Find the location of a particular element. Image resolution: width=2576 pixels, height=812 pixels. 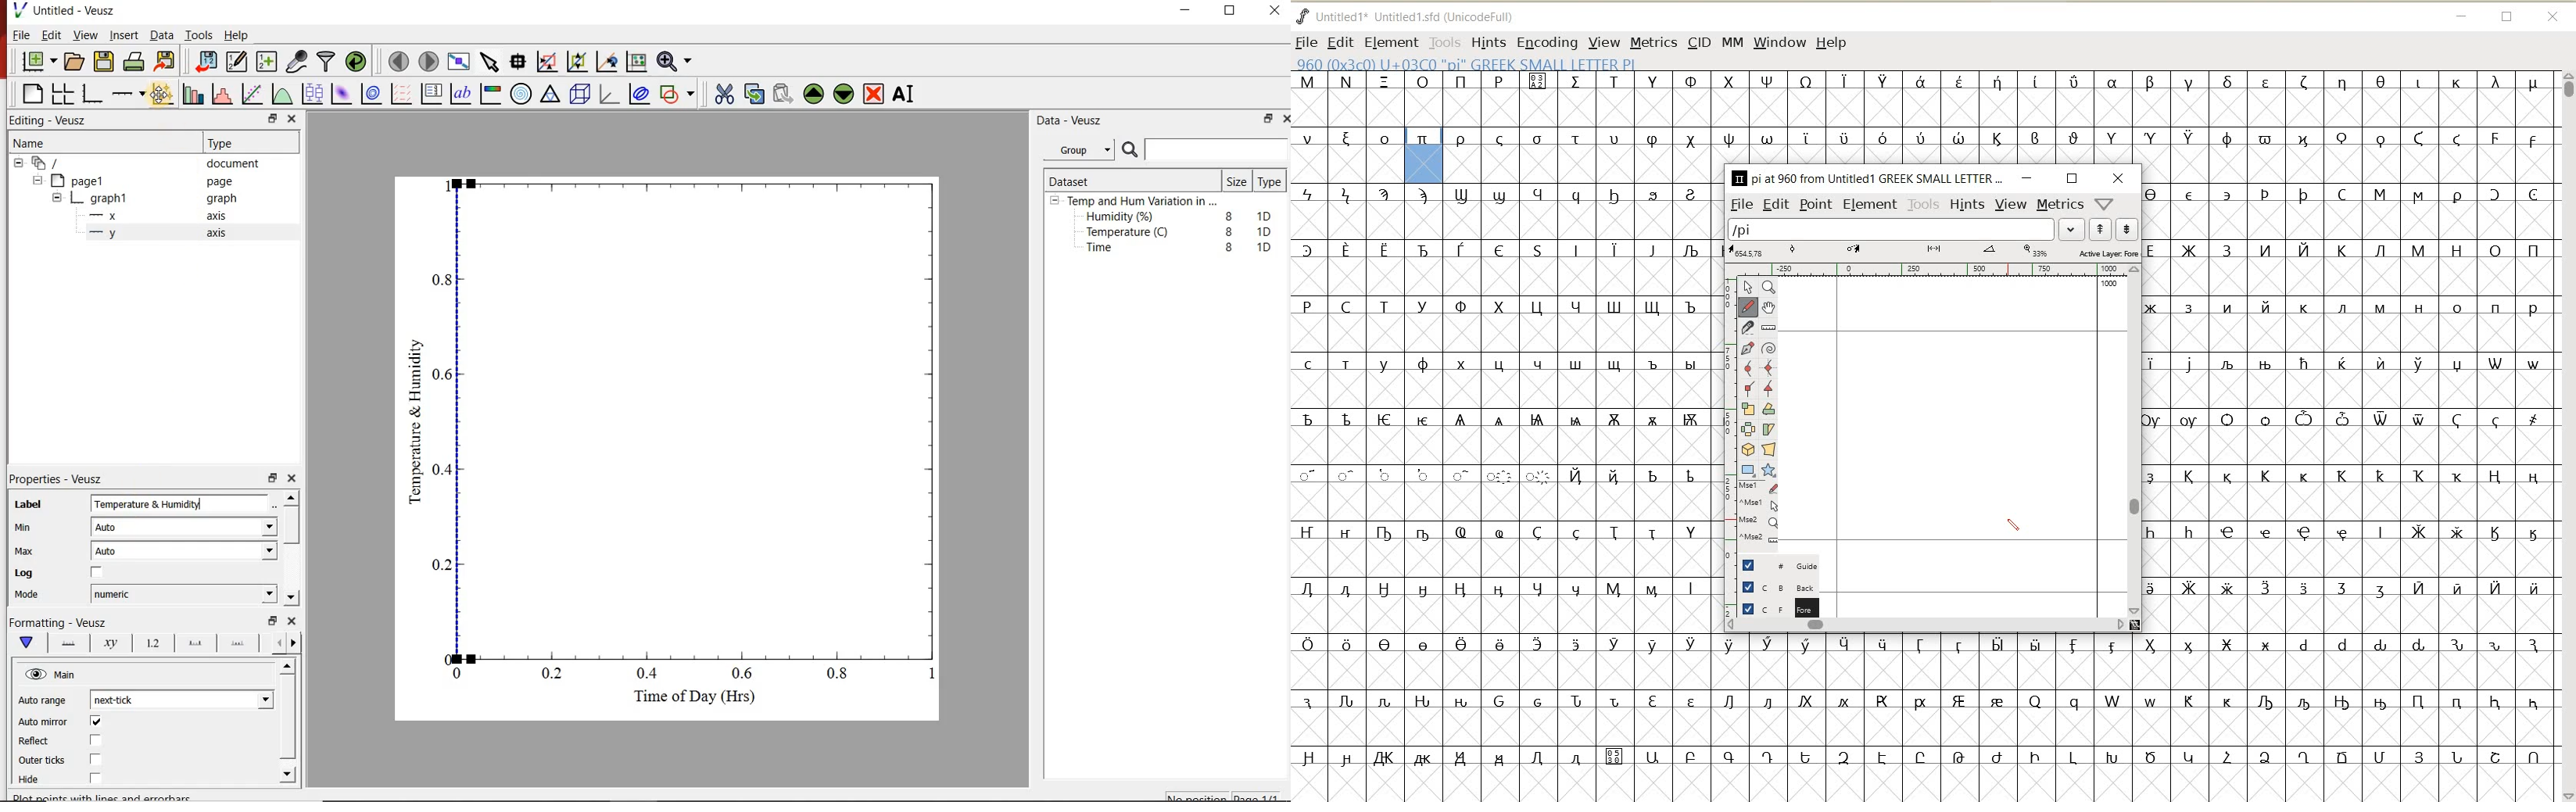

glyph characters is located at coordinates (2135, 116).